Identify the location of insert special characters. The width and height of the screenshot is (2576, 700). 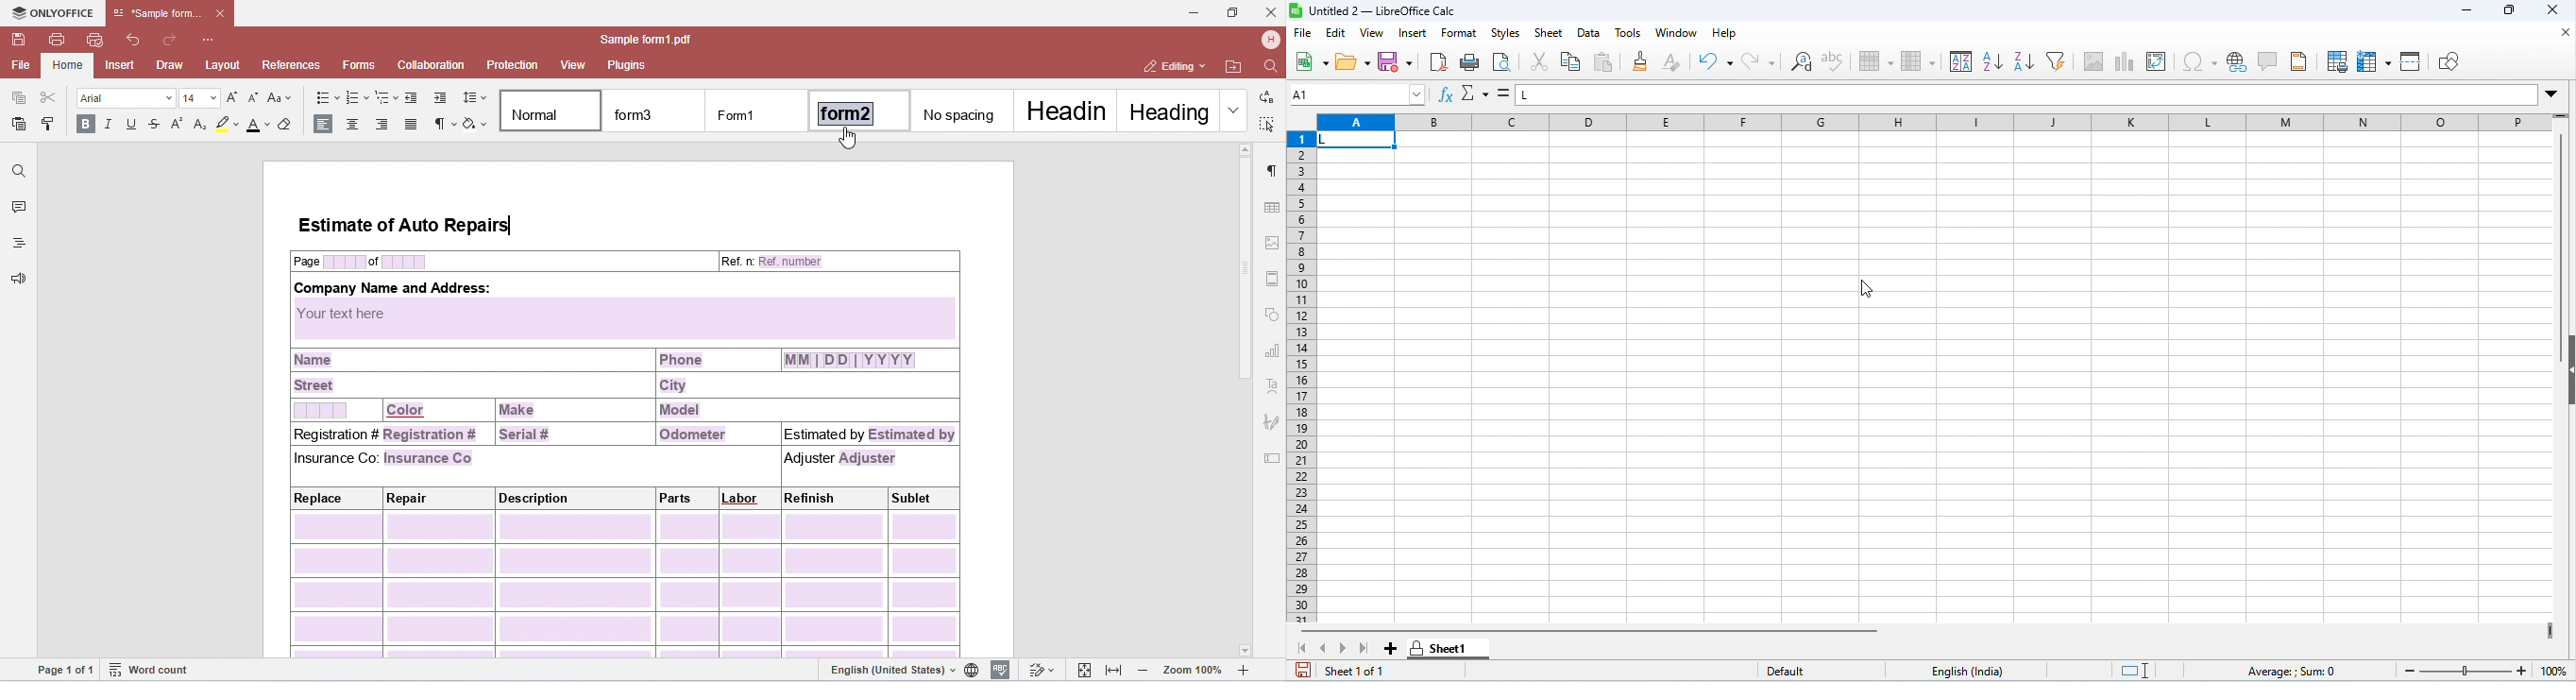
(2199, 62).